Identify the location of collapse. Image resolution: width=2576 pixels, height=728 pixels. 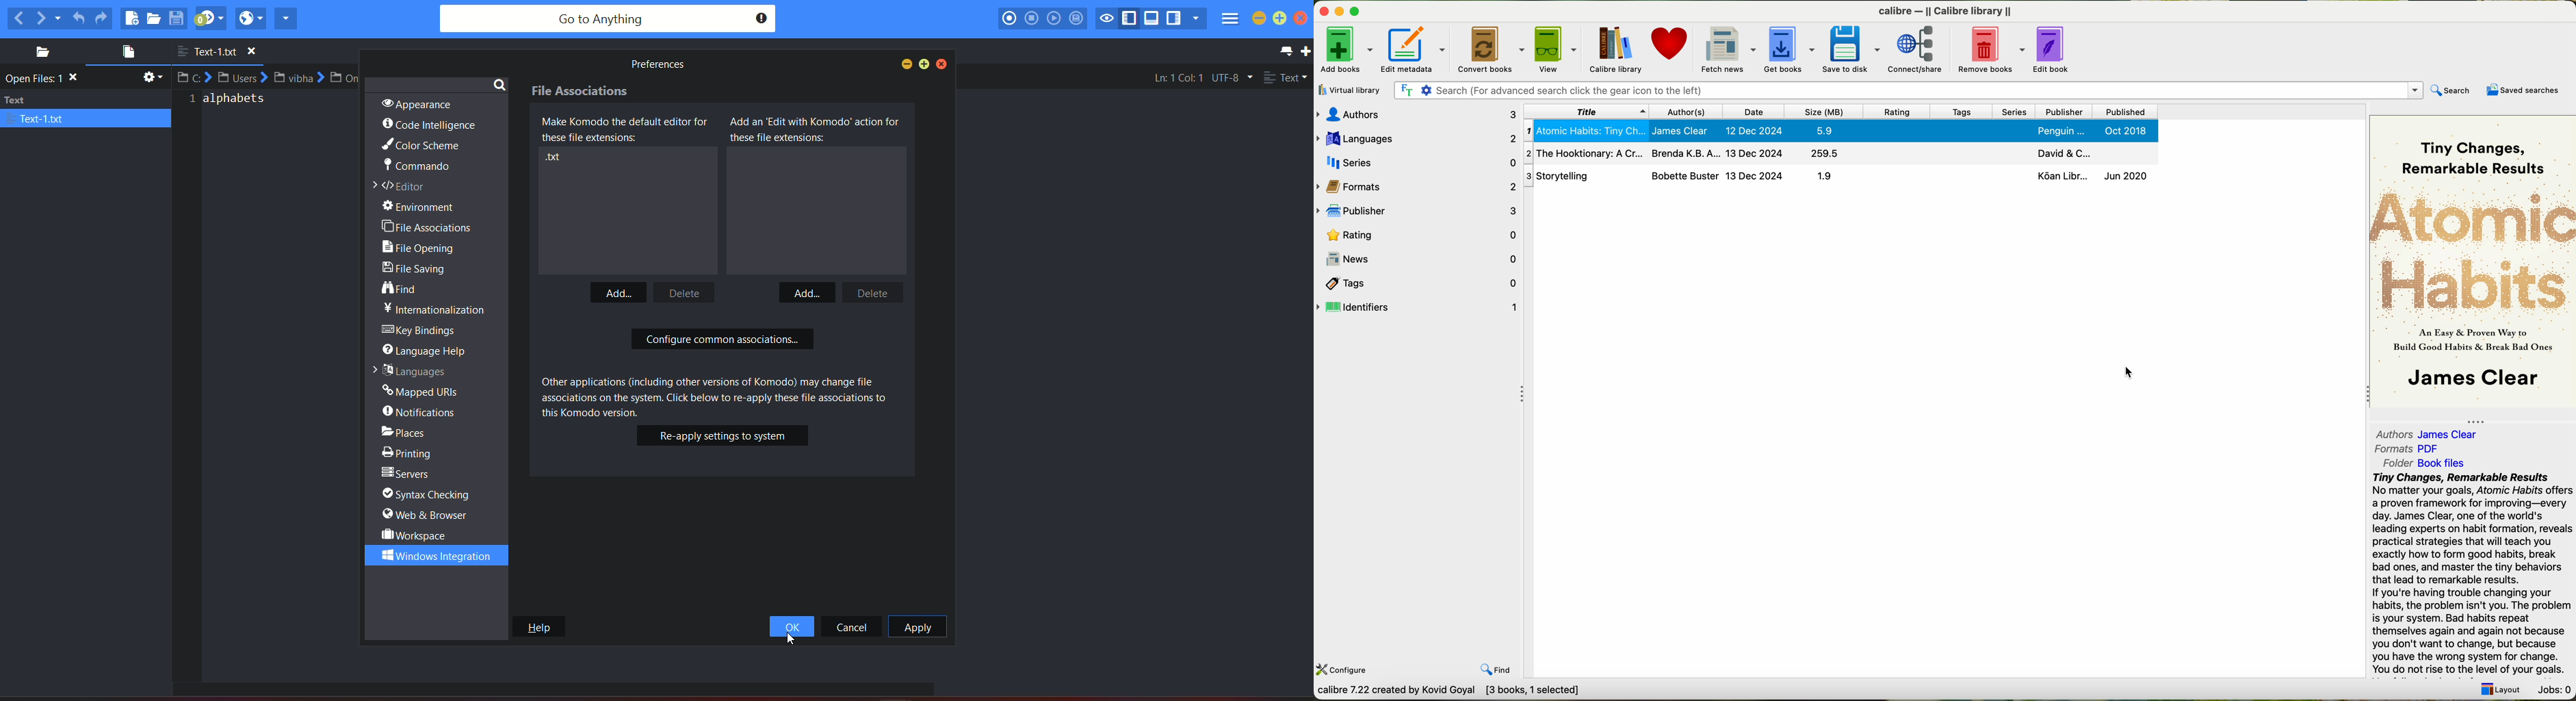
(2365, 396).